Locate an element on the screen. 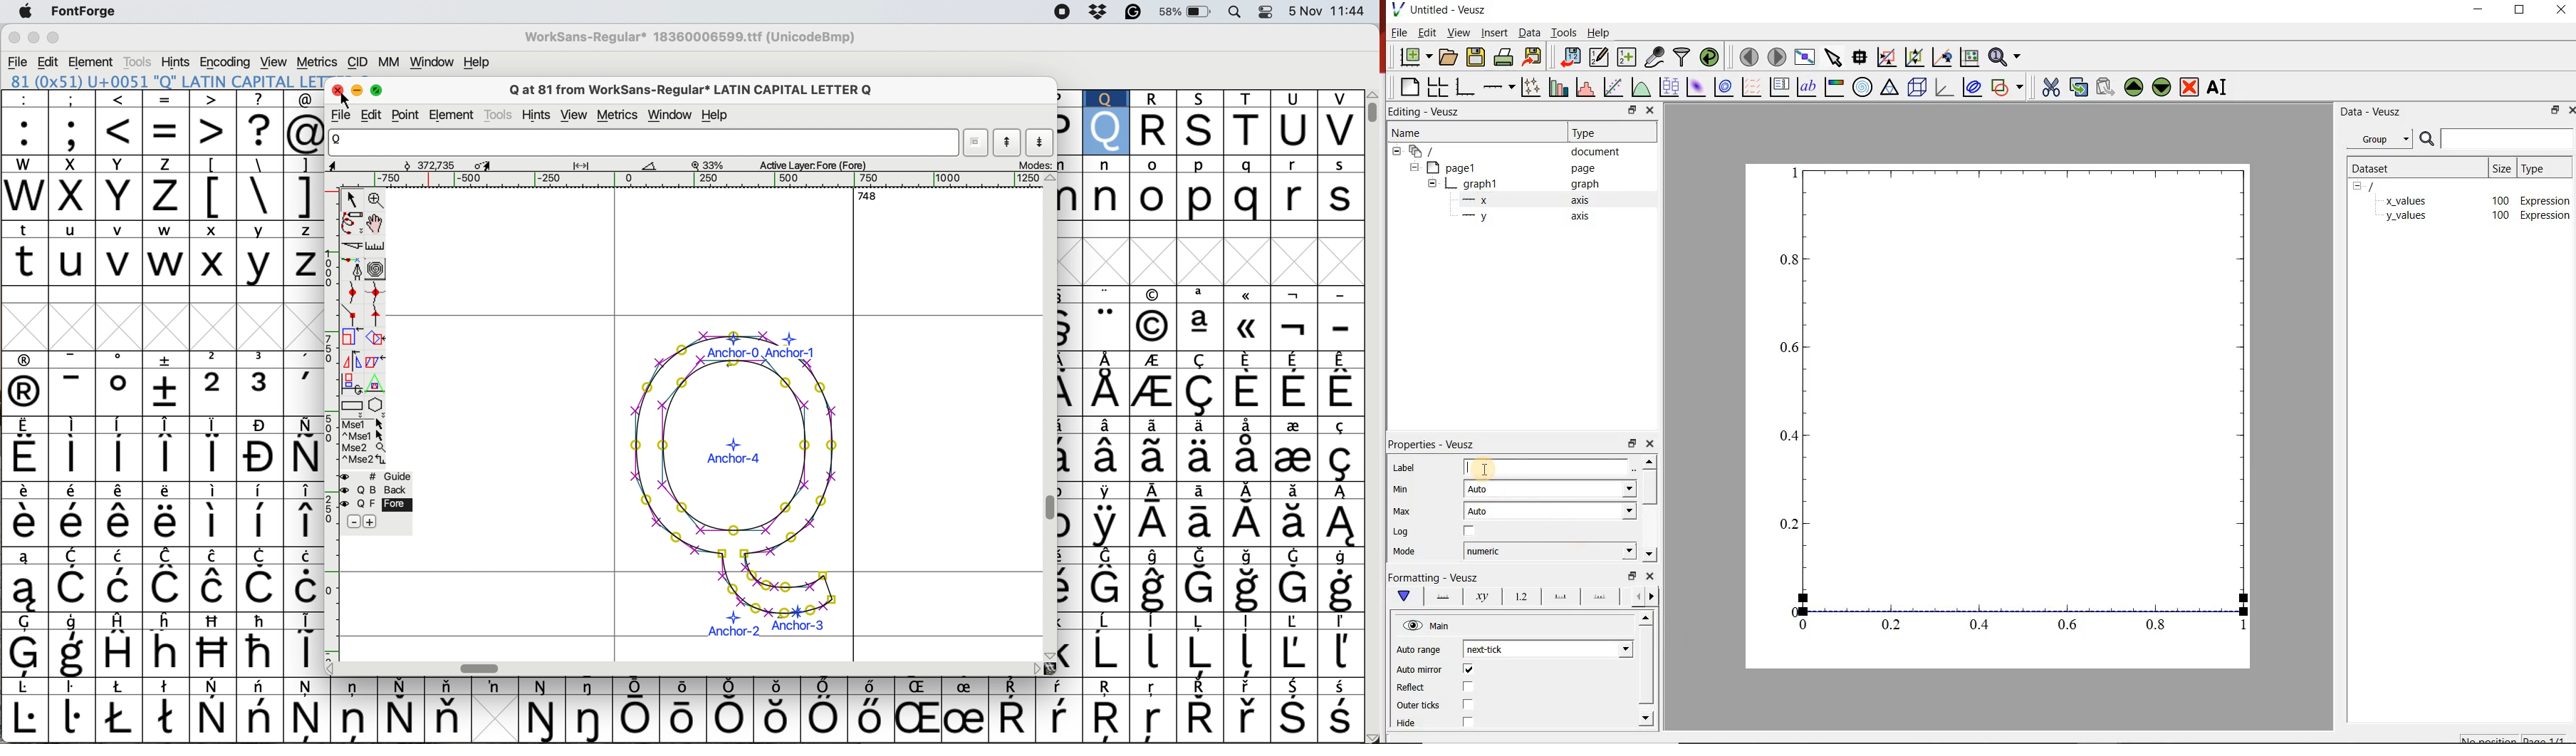  minimise is located at coordinates (357, 91).